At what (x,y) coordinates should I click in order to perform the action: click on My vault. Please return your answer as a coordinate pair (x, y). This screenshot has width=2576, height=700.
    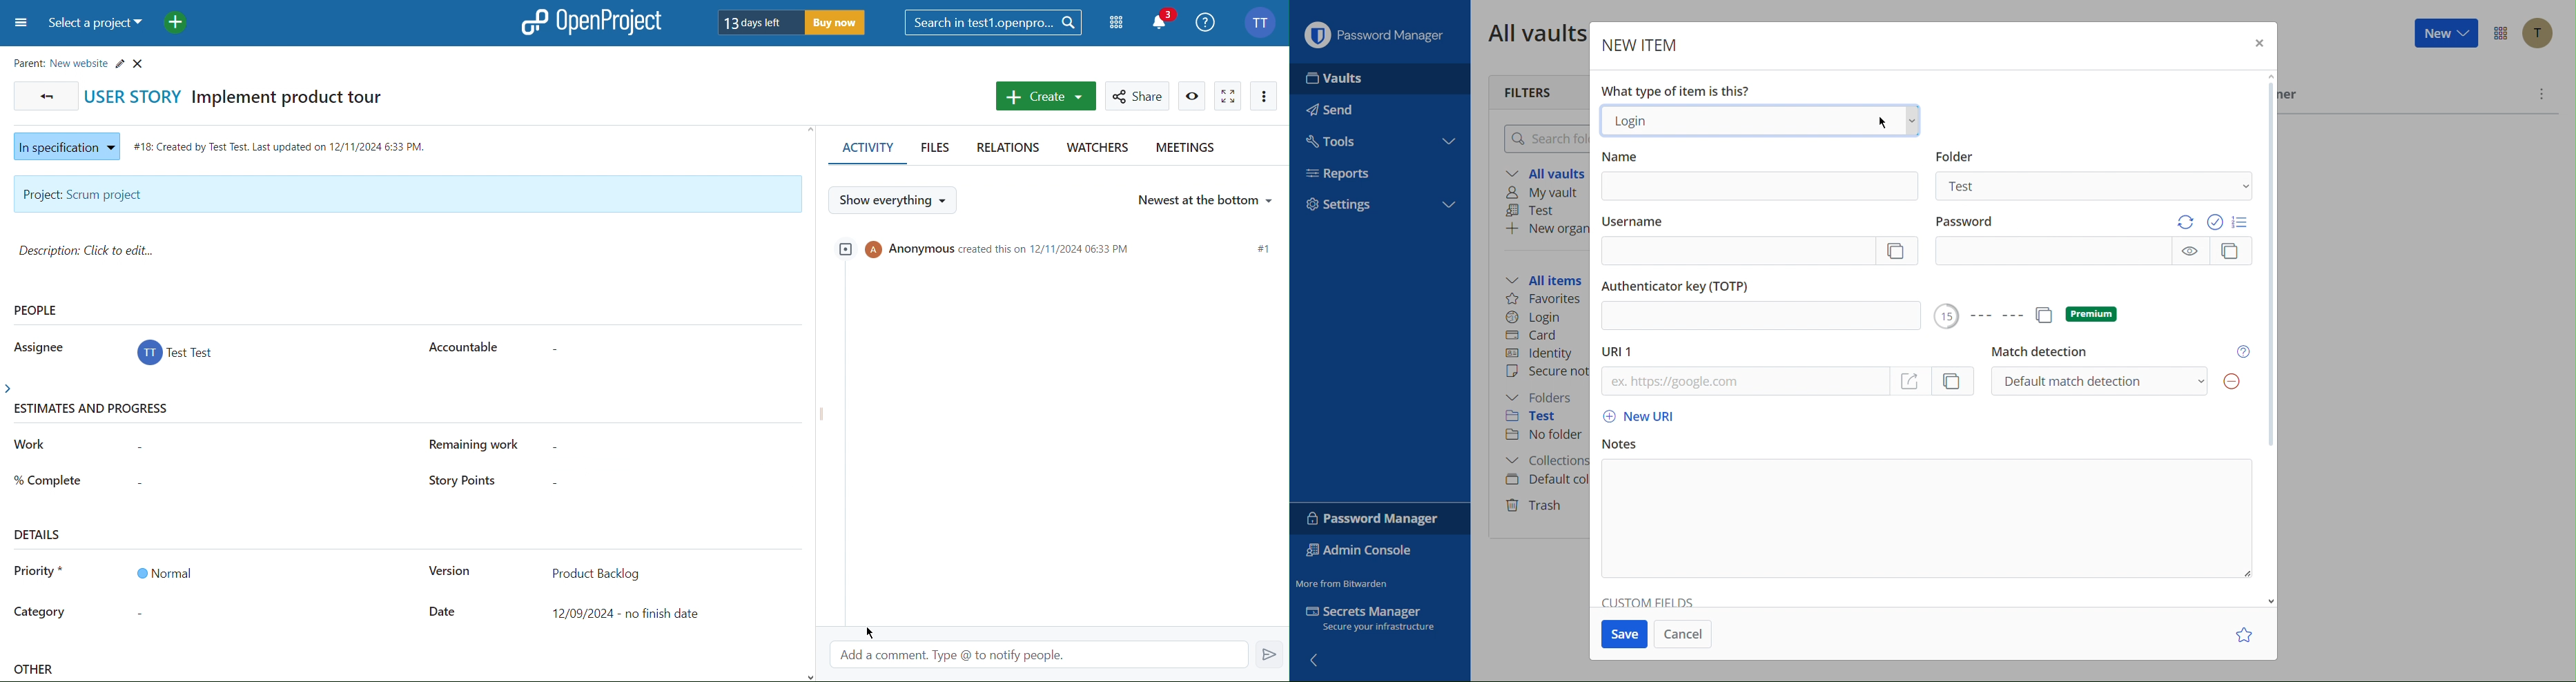
    Looking at the image, I should click on (1540, 192).